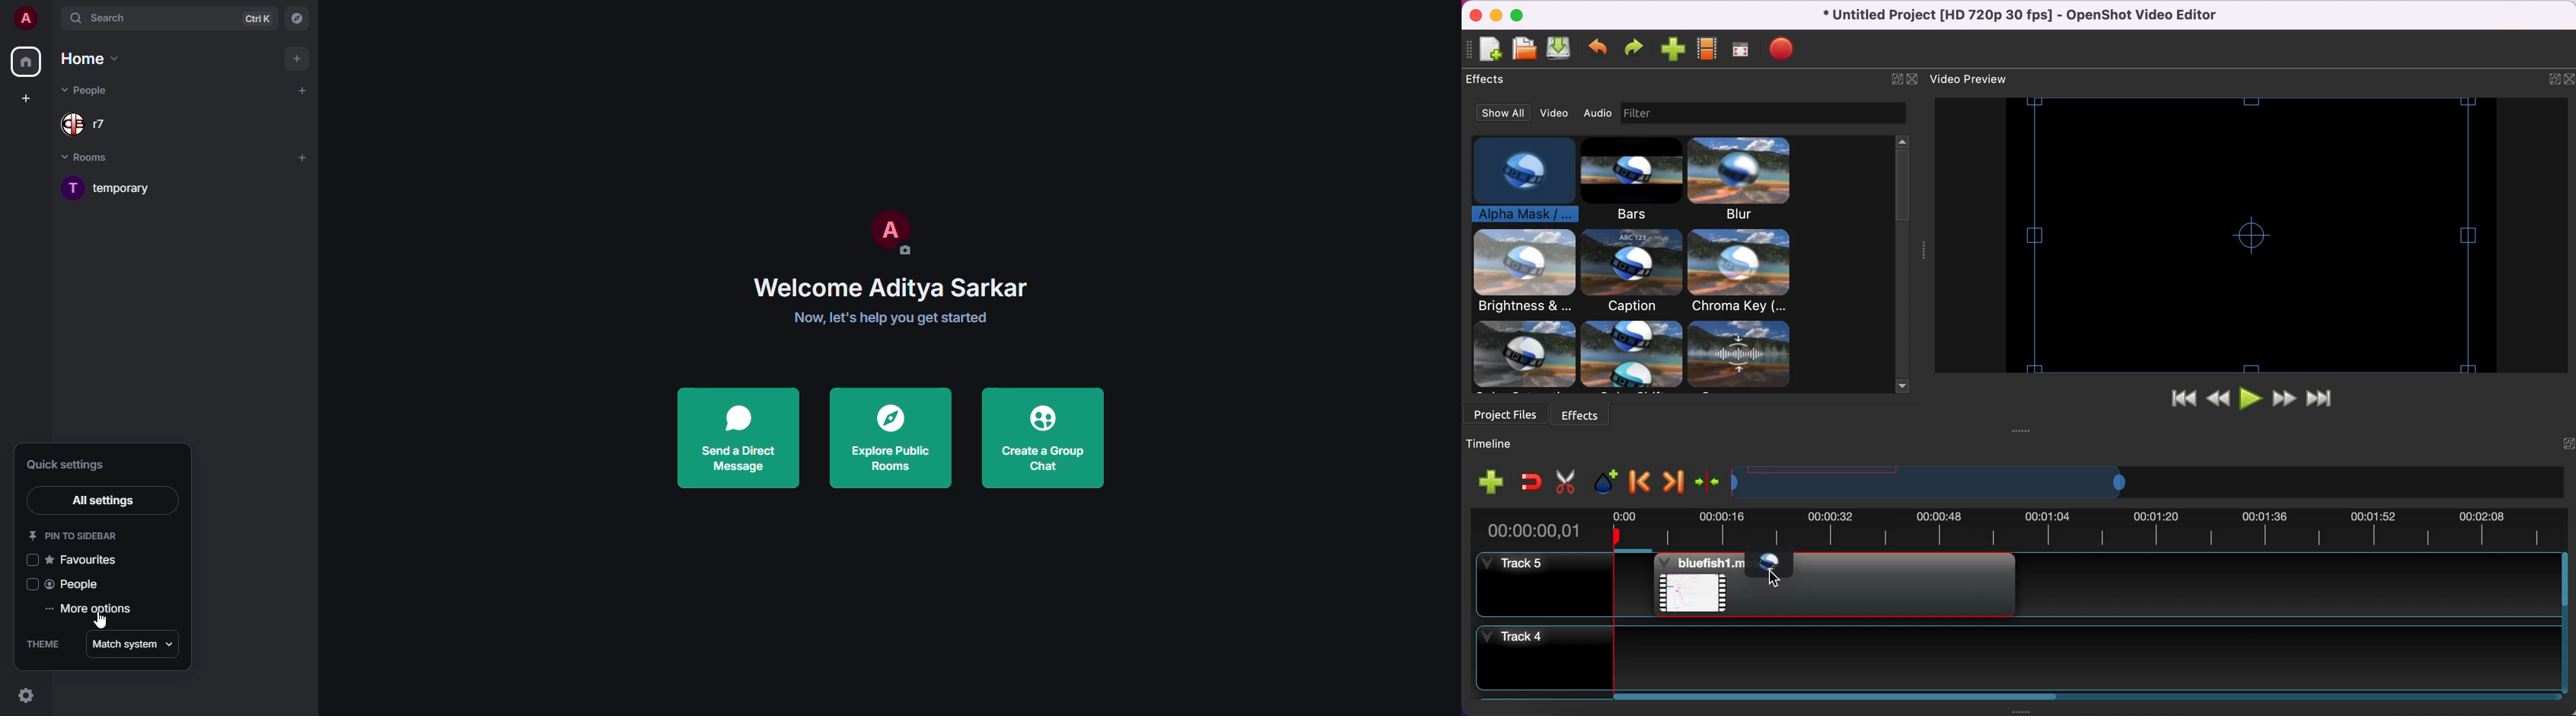  What do you see at coordinates (1597, 111) in the screenshot?
I see `audio` at bounding box center [1597, 111].